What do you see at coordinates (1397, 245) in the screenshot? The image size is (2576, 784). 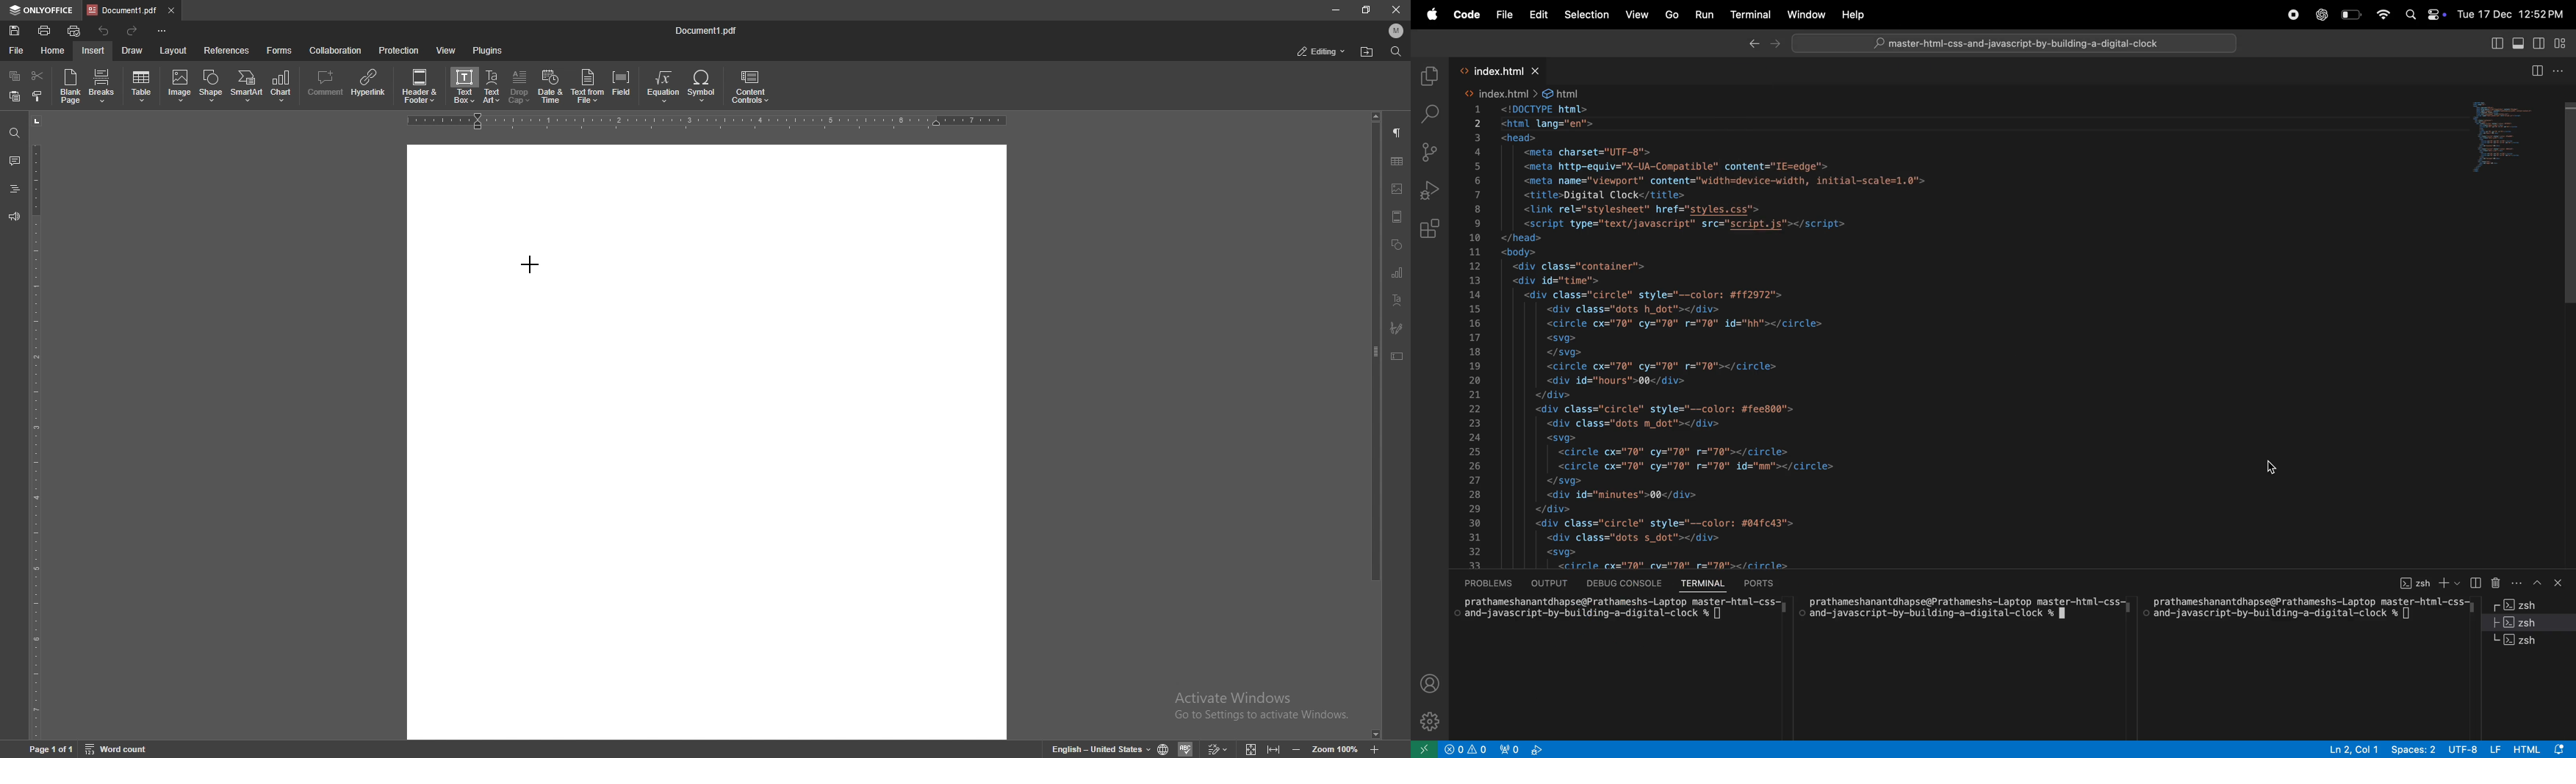 I see `shapes` at bounding box center [1397, 245].